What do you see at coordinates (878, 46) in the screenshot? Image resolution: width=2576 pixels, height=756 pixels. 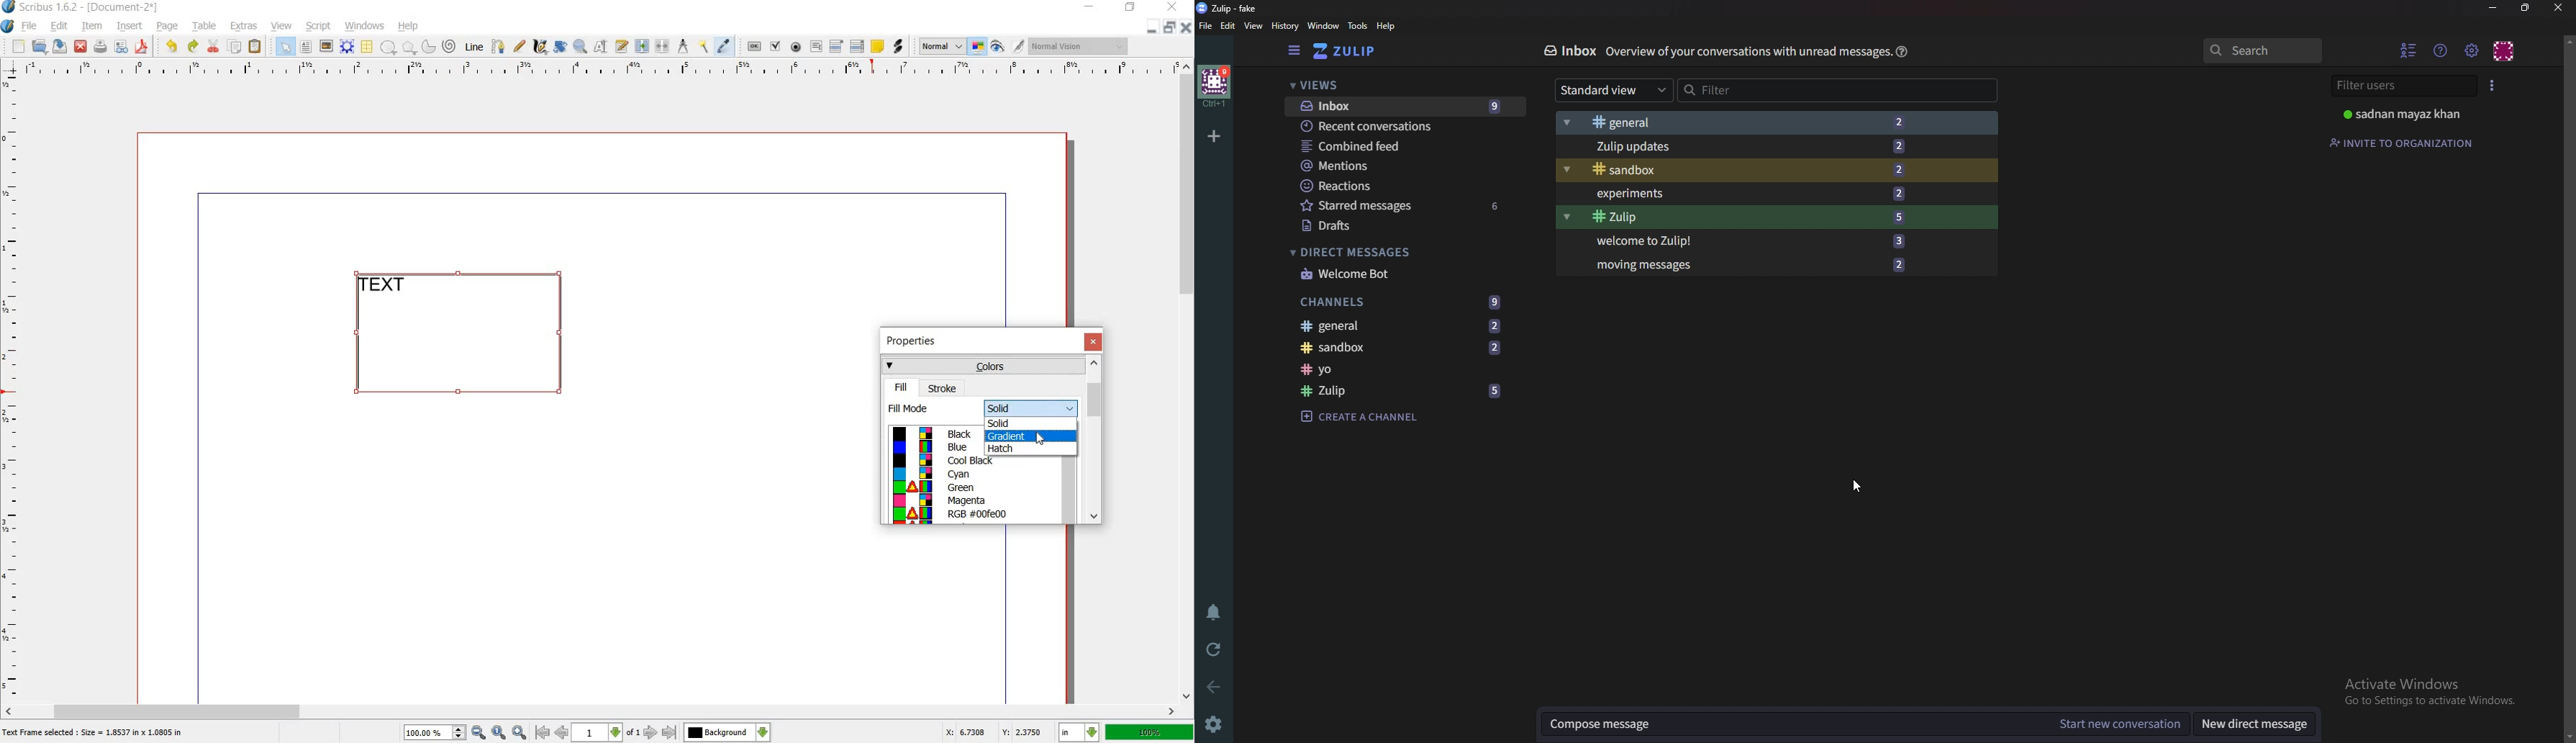 I see `text annotation` at bounding box center [878, 46].